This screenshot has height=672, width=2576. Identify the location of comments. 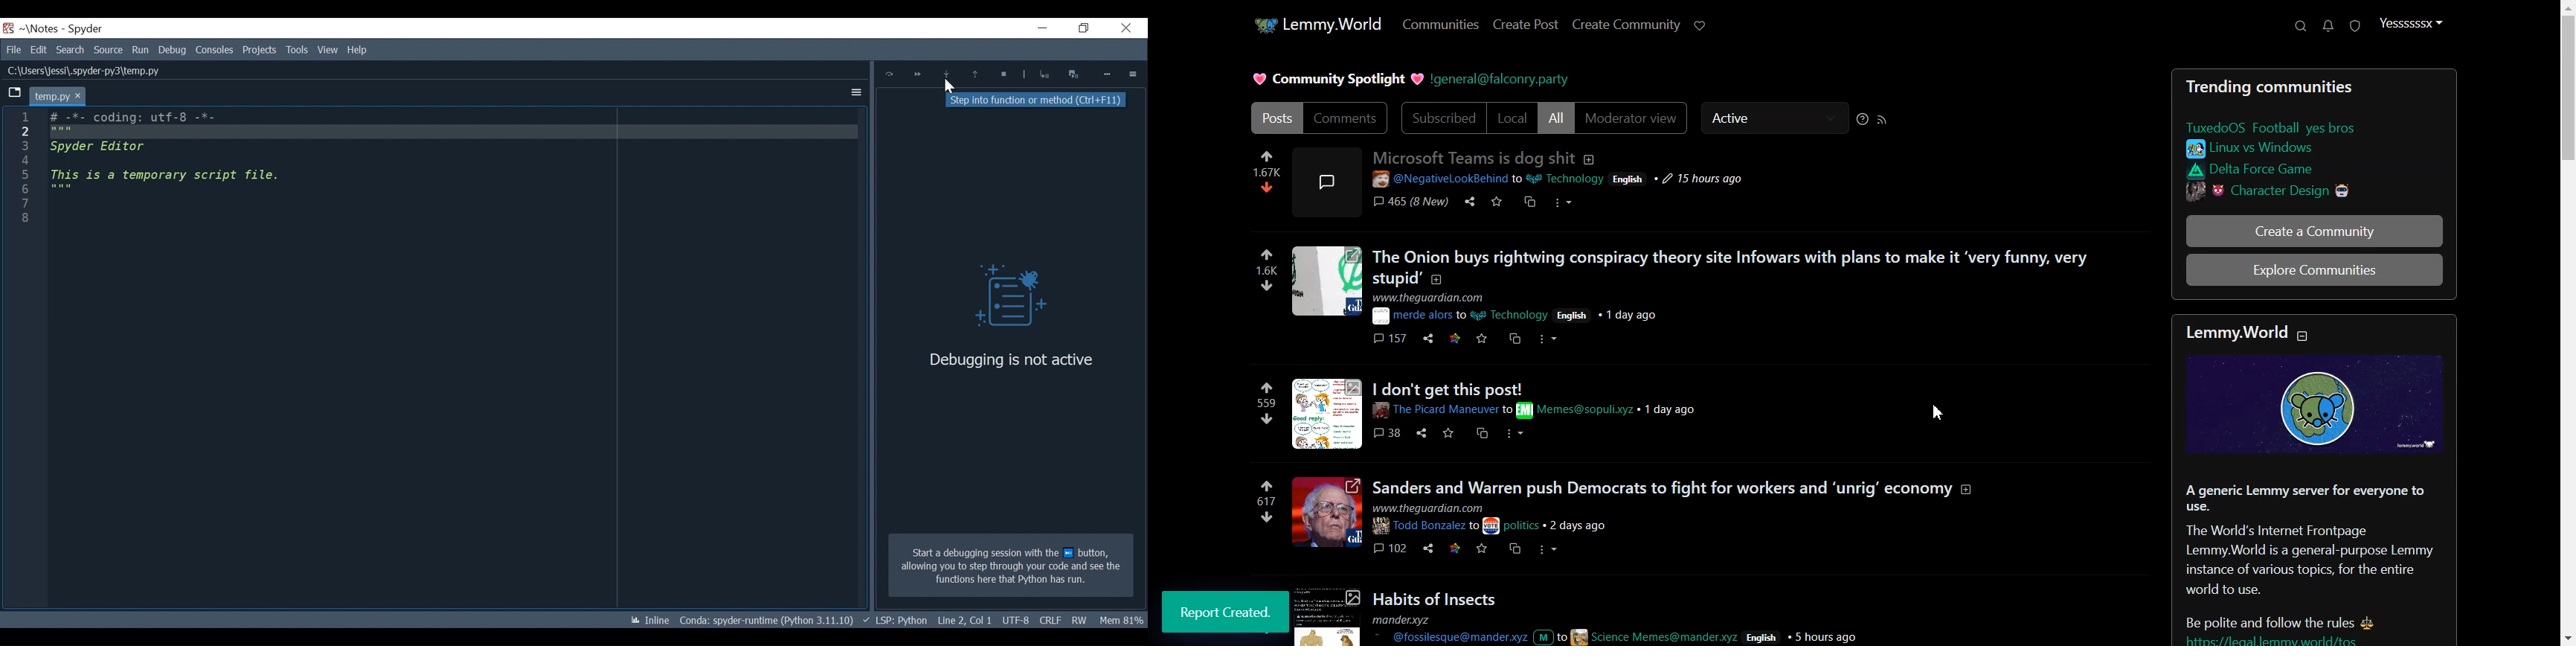
(1390, 433).